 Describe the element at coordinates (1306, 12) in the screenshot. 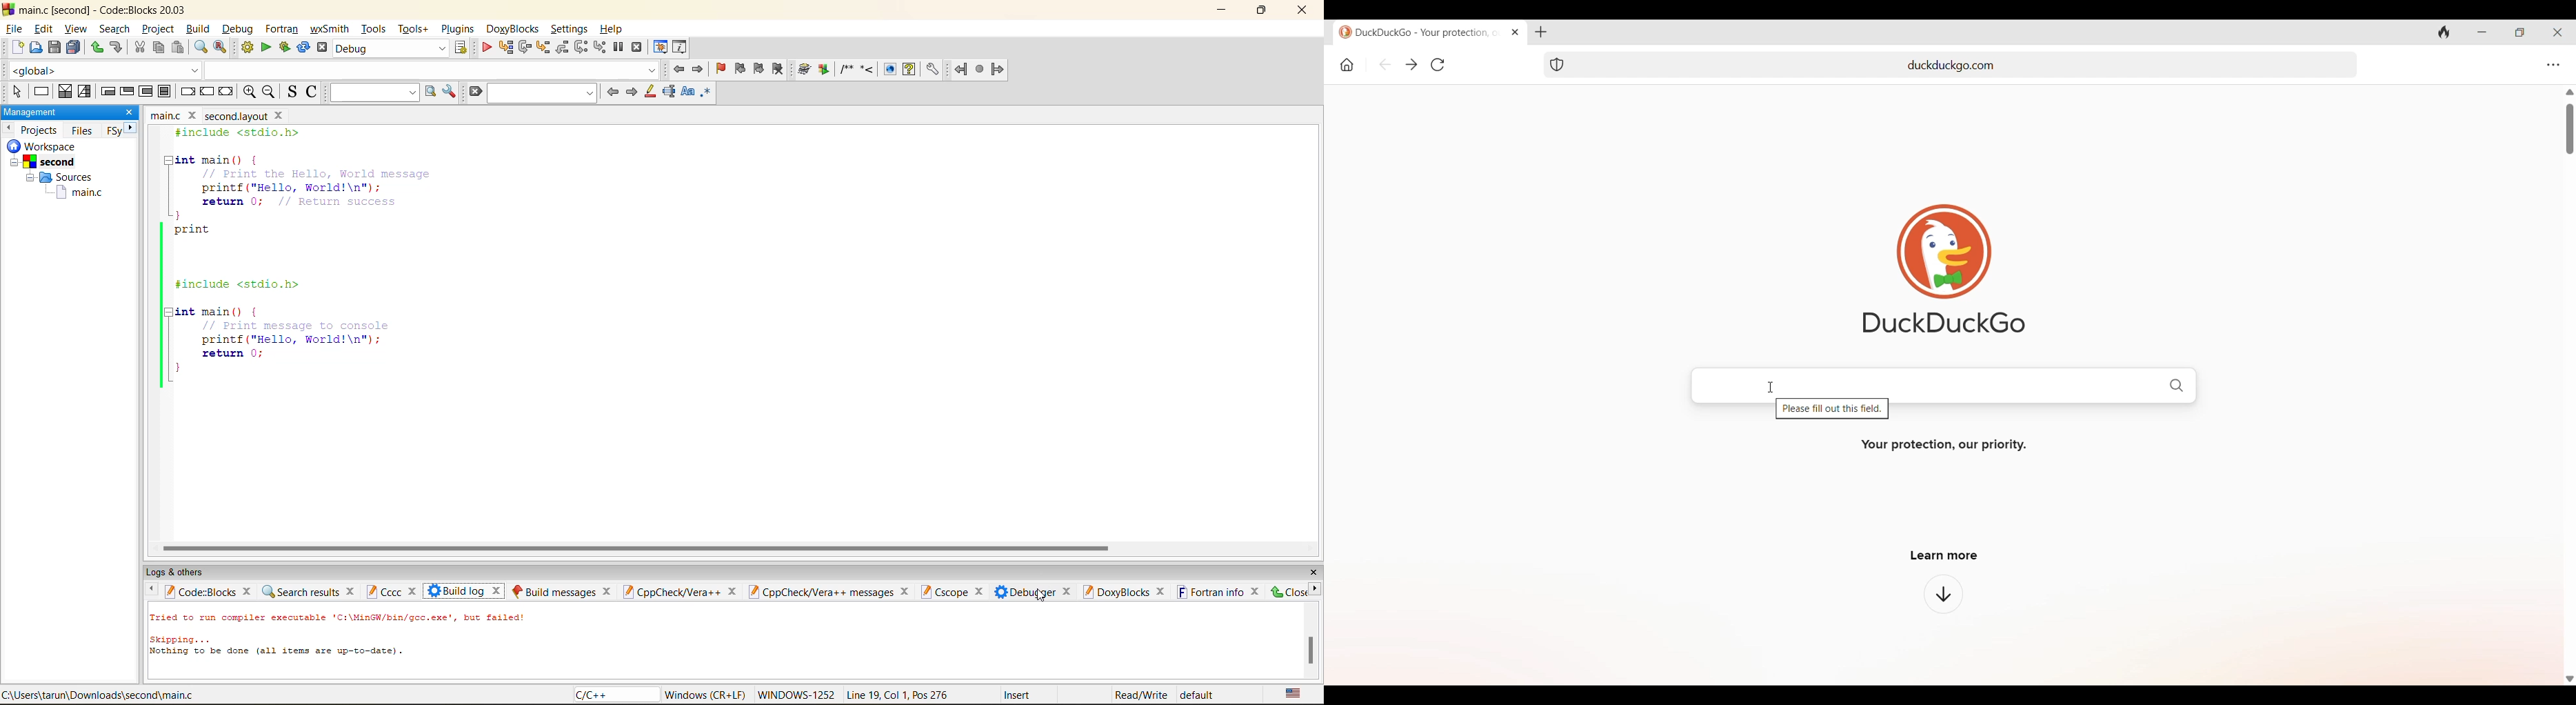

I see `close` at that location.